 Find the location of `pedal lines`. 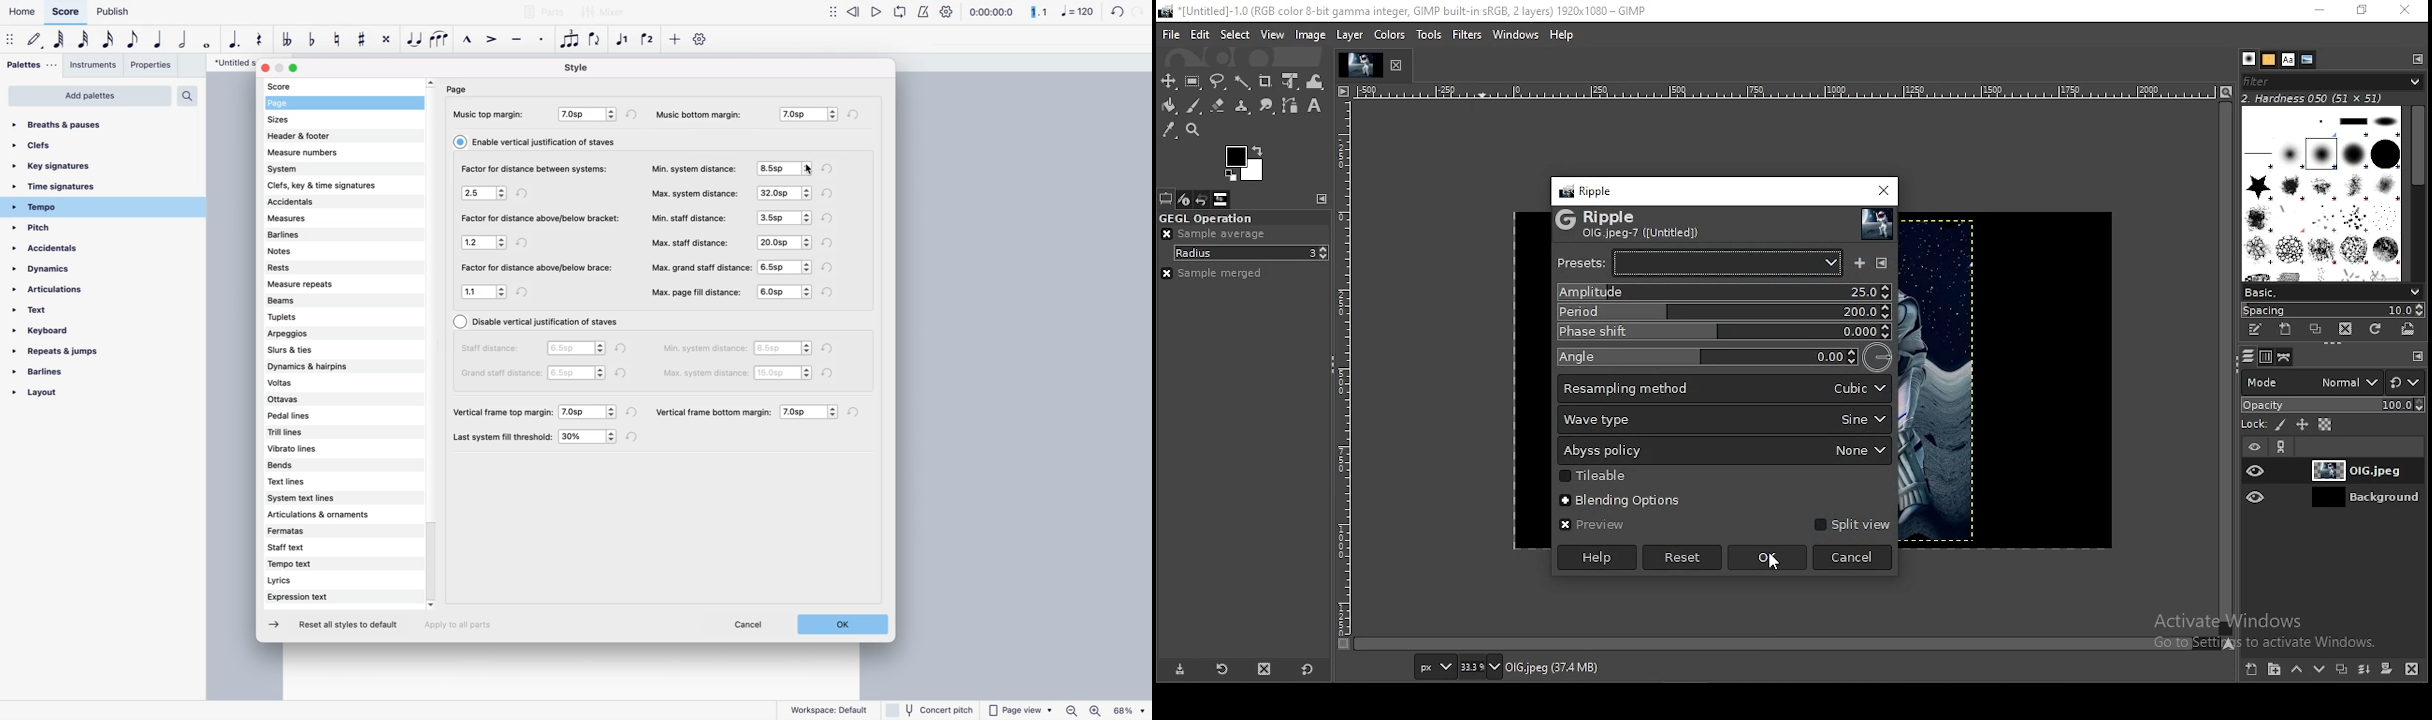

pedal lines is located at coordinates (305, 417).